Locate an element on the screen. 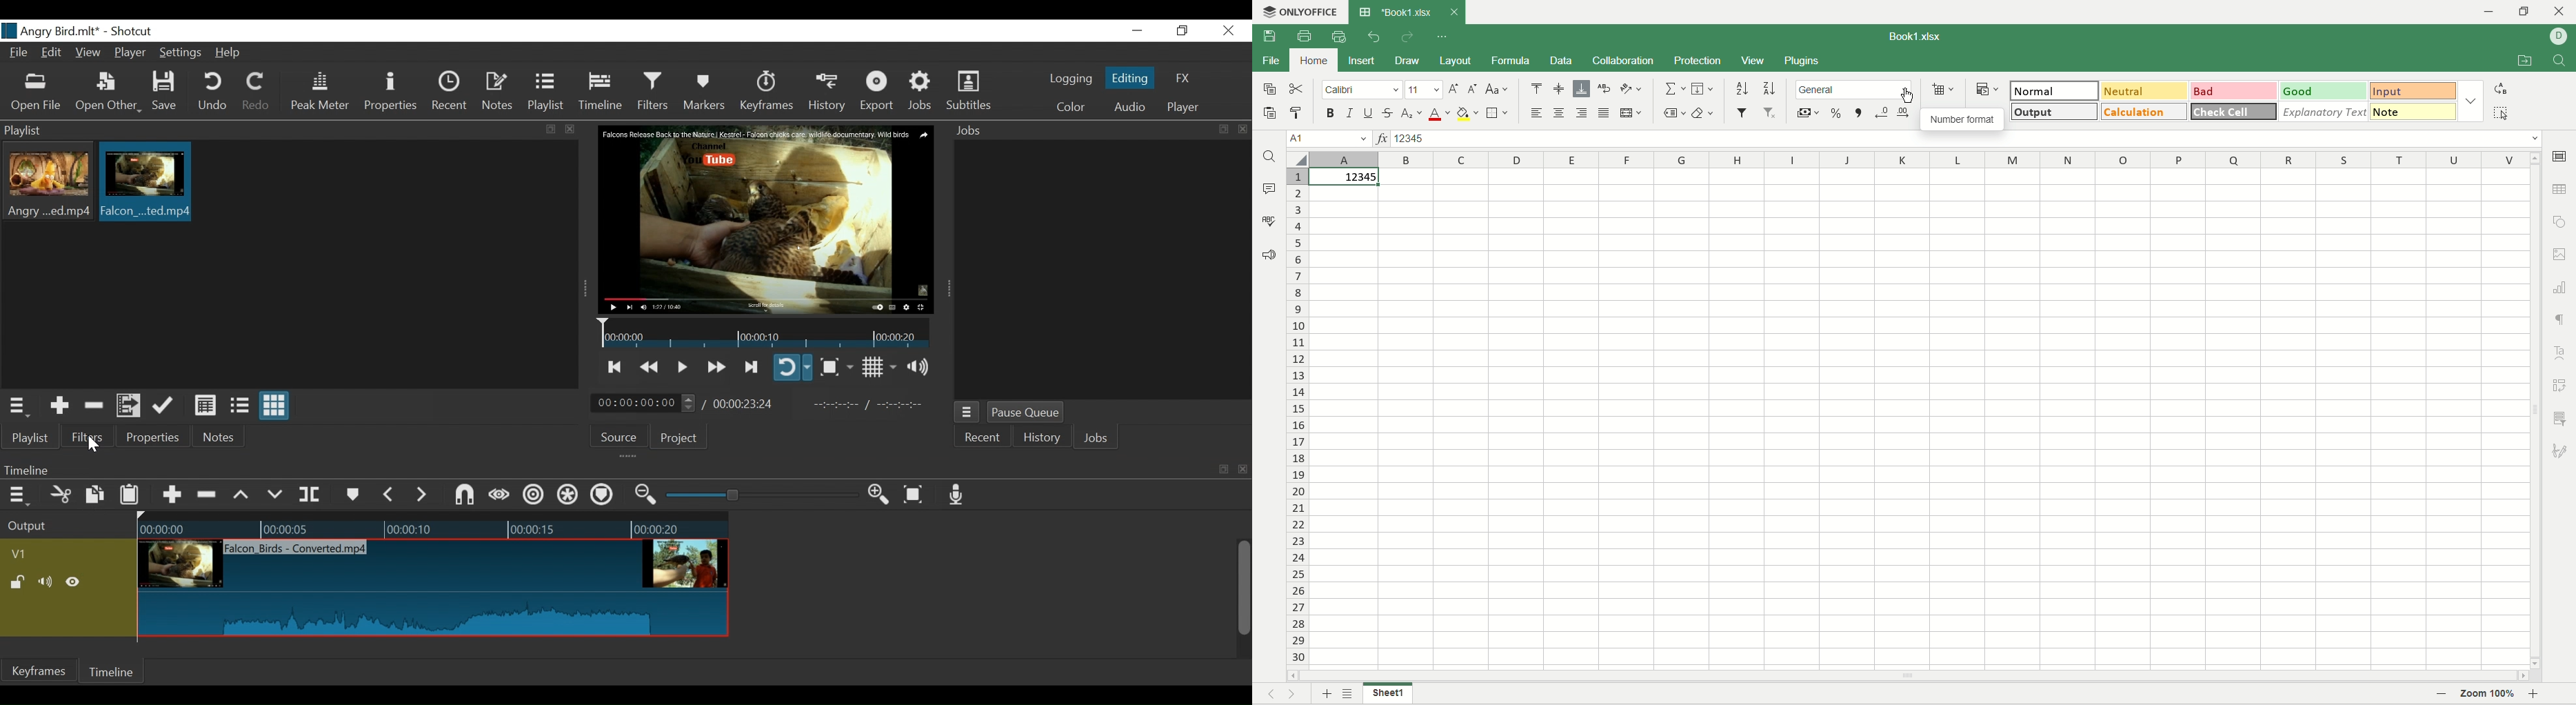 This screenshot has height=728, width=2576. Close is located at coordinates (1227, 31).